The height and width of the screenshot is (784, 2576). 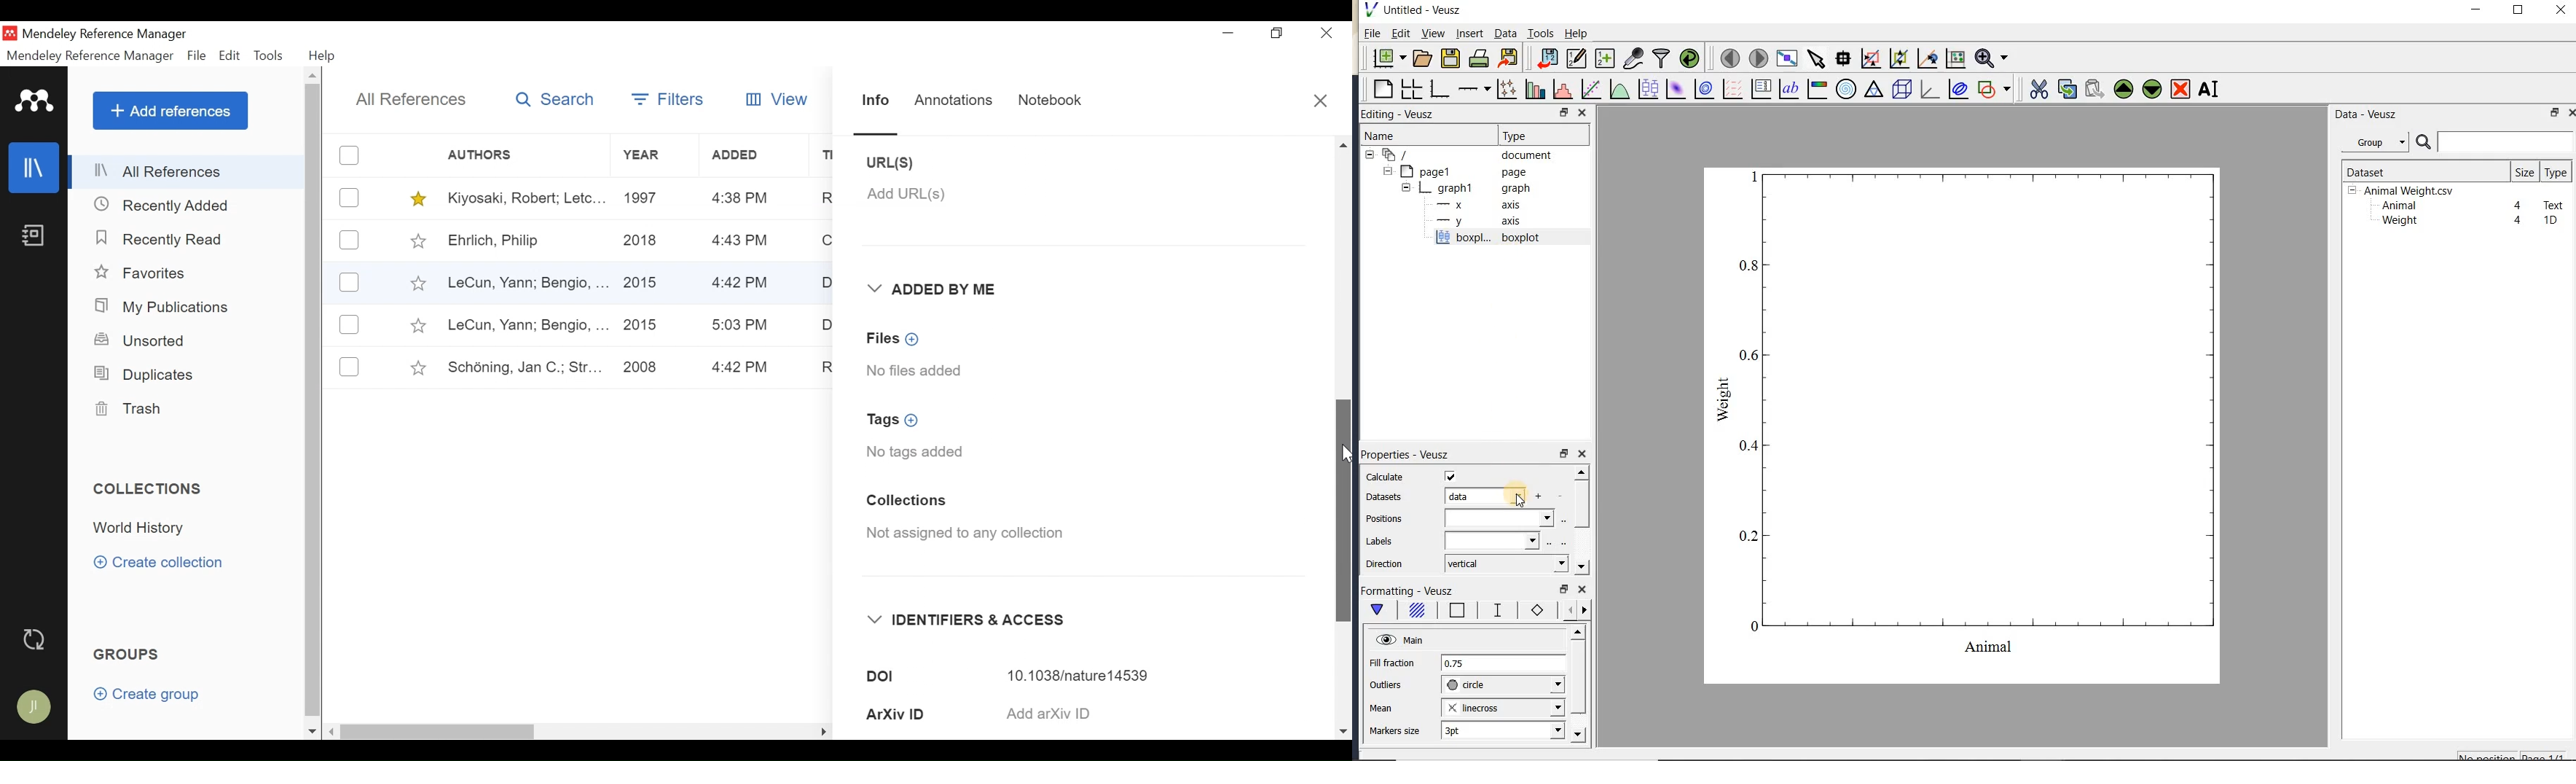 What do you see at coordinates (552, 99) in the screenshot?
I see `Search` at bounding box center [552, 99].